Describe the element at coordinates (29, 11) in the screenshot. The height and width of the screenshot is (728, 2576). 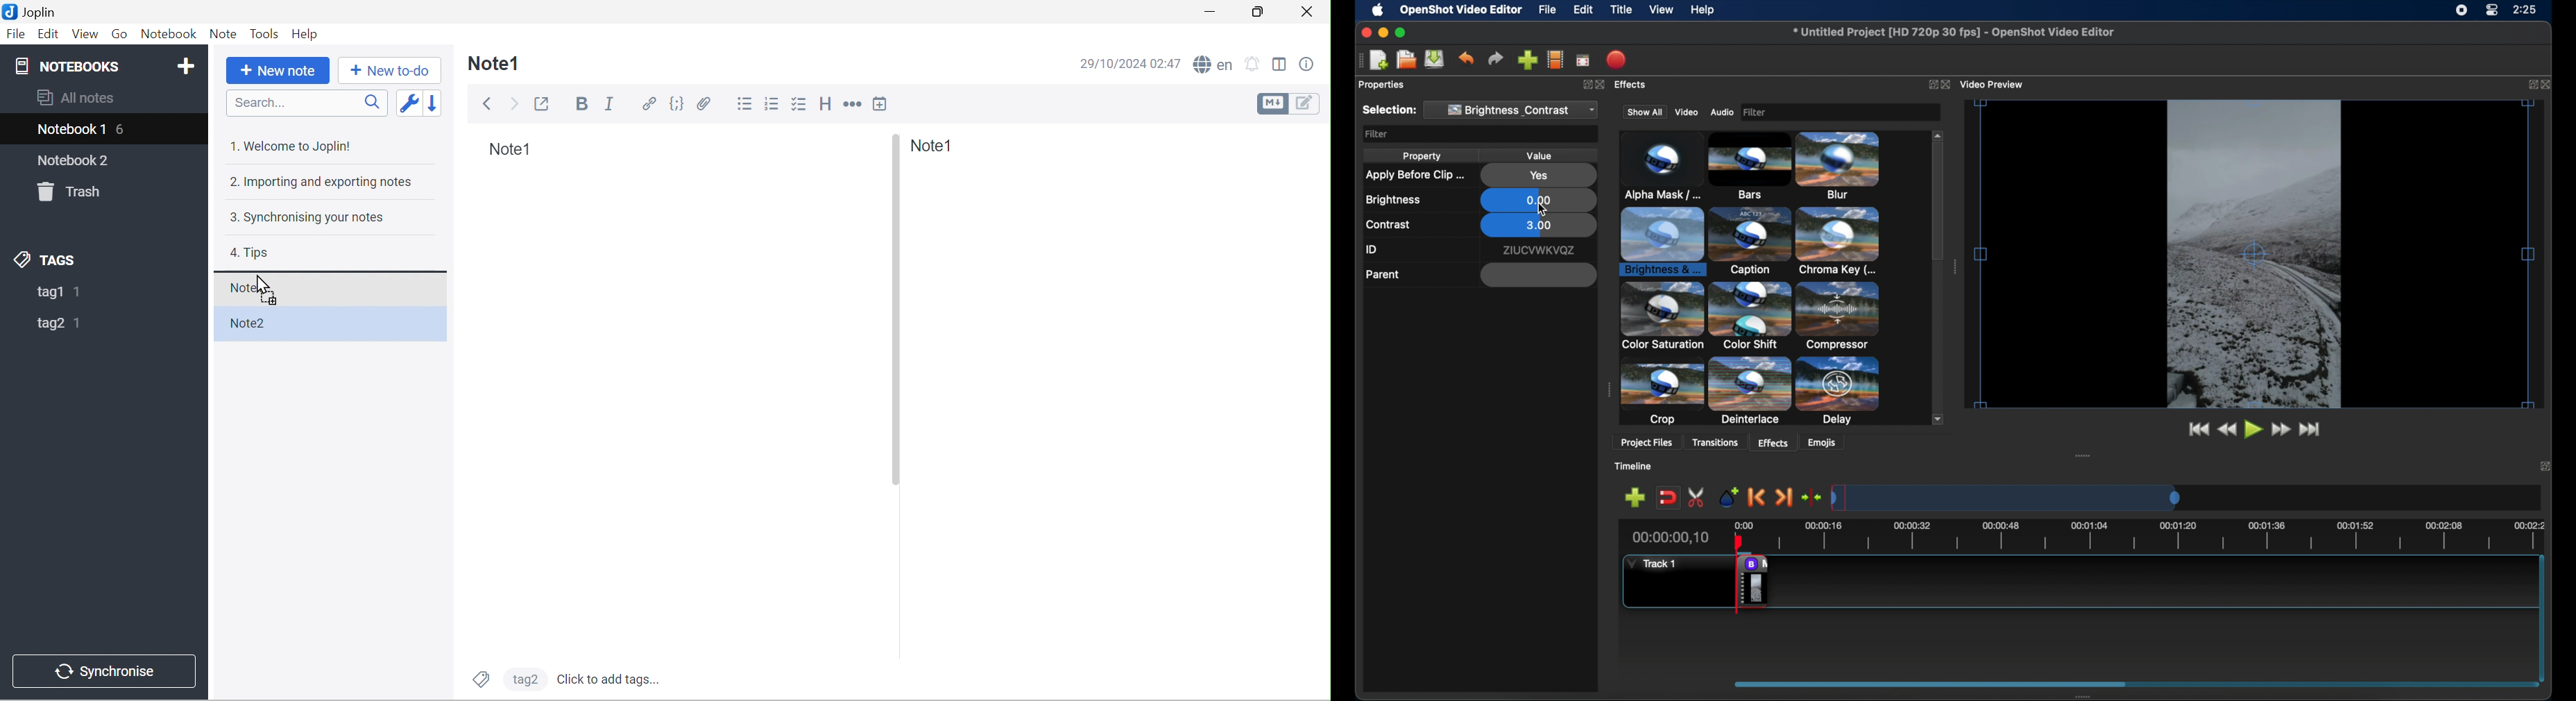
I see `Joplin` at that location.